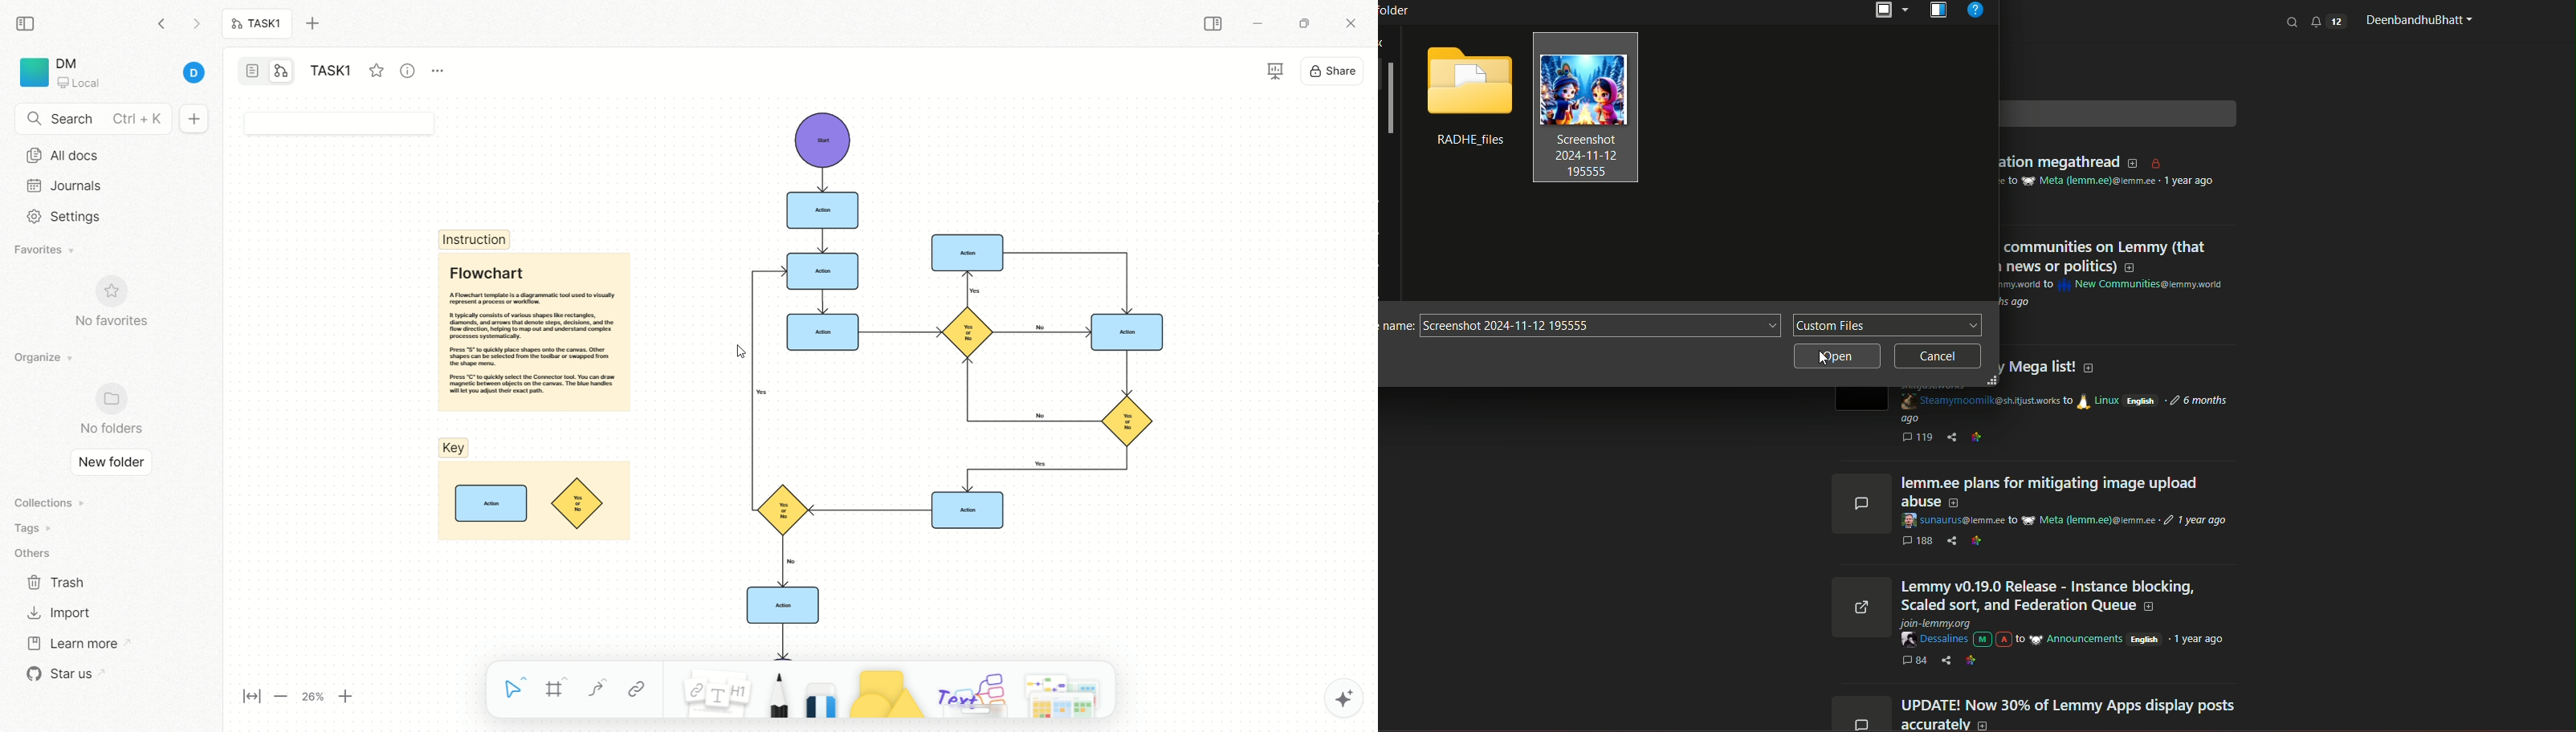 This screenshot has height=756, width=2576. Describe the element at coordinates (1890, 11) in the screenshot. I see `open` at that location.